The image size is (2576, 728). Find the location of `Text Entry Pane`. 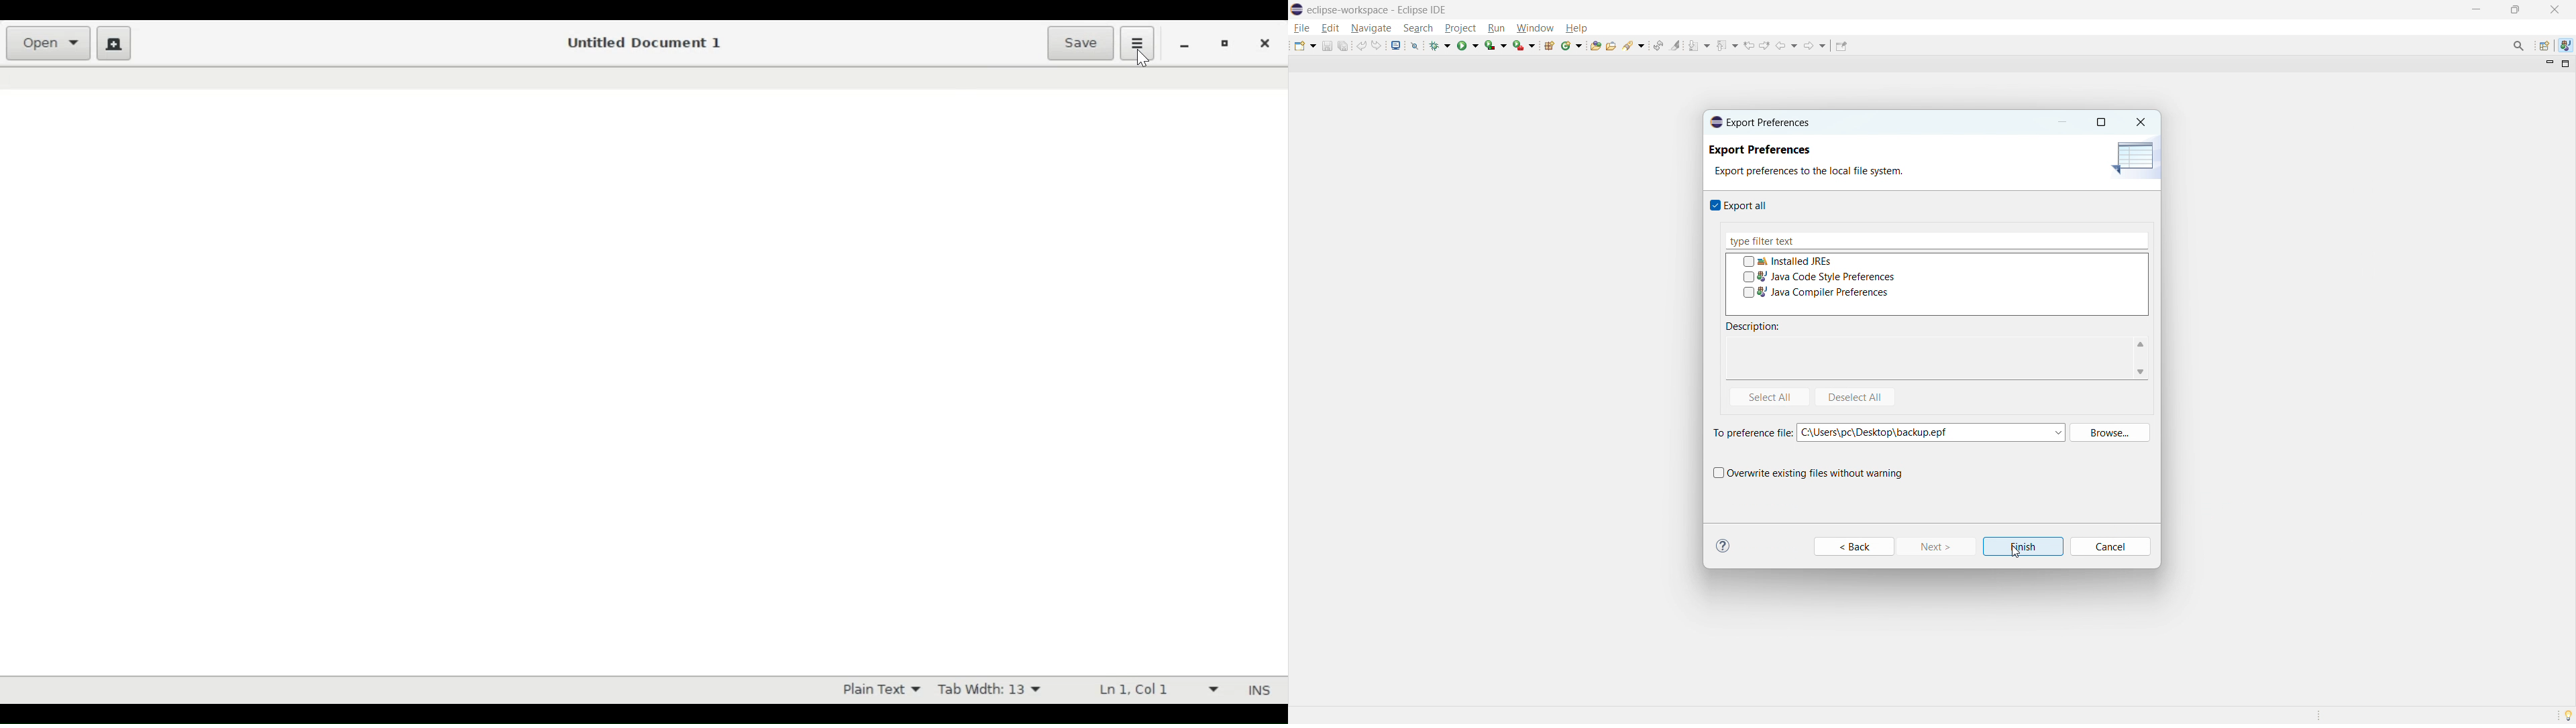

Text Entry Pane is located at coordinates (643, 370).